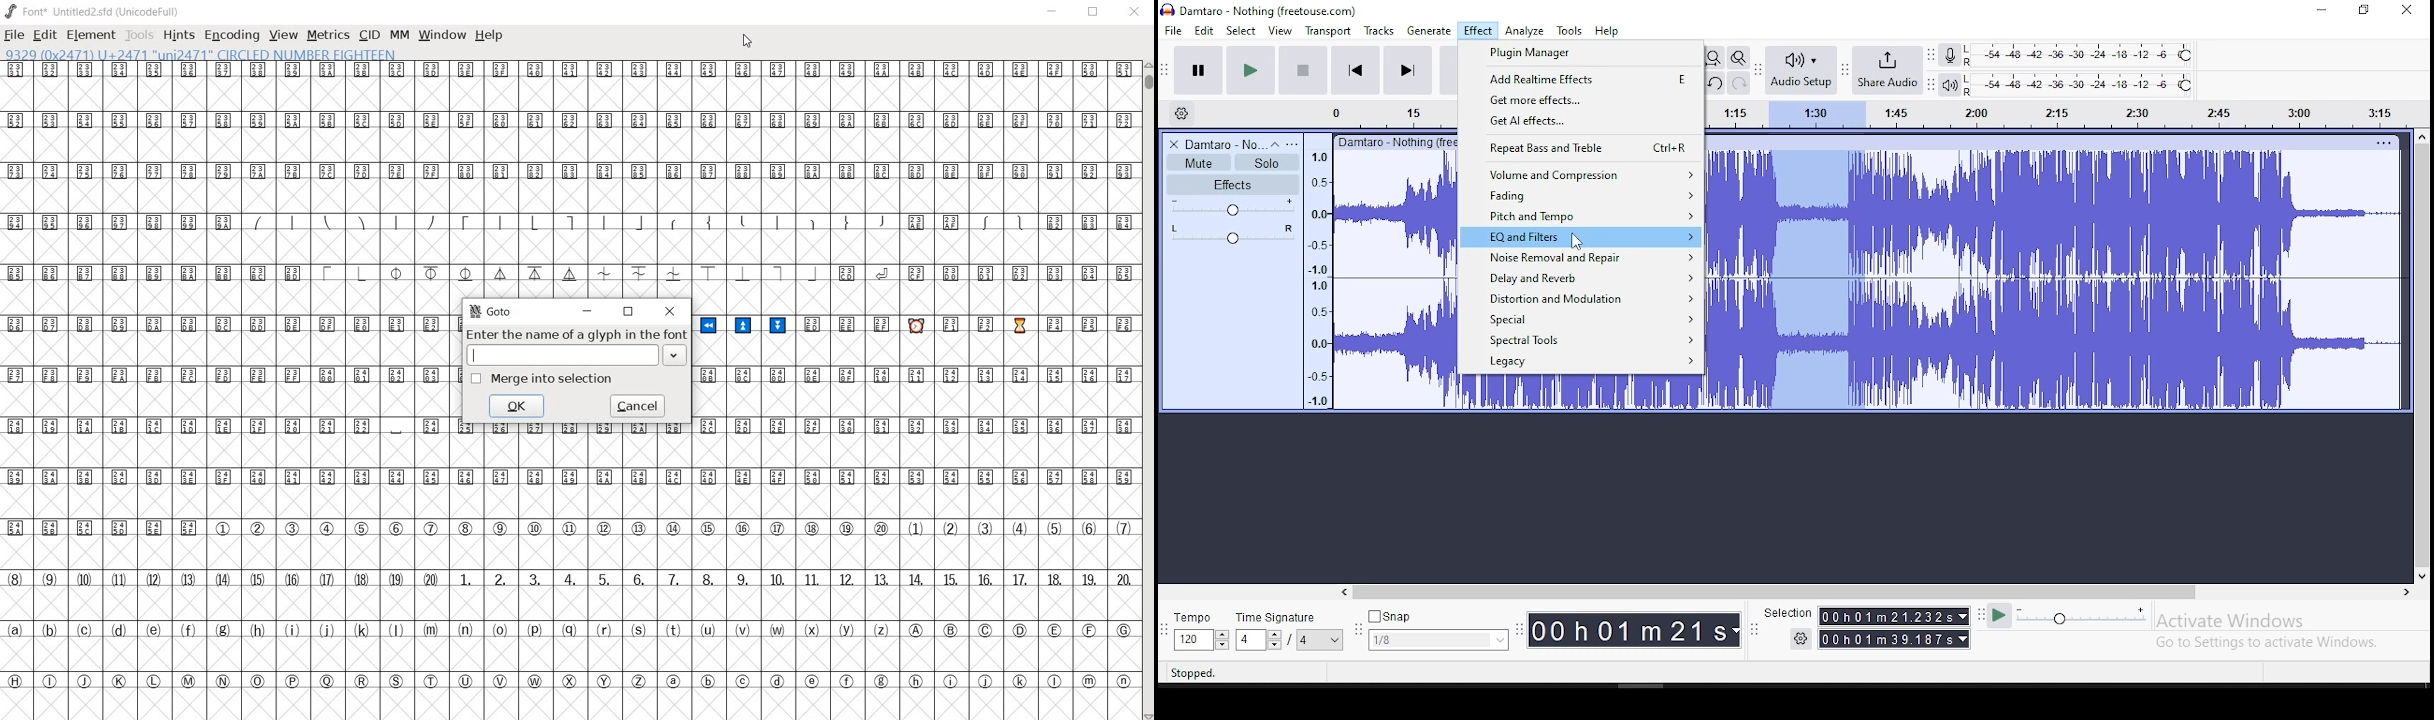 The height and width of the screenshot is (728, 2436). Describe the element at coordinates (2055, 213) in the screenshot. I see `audio track` at that location.